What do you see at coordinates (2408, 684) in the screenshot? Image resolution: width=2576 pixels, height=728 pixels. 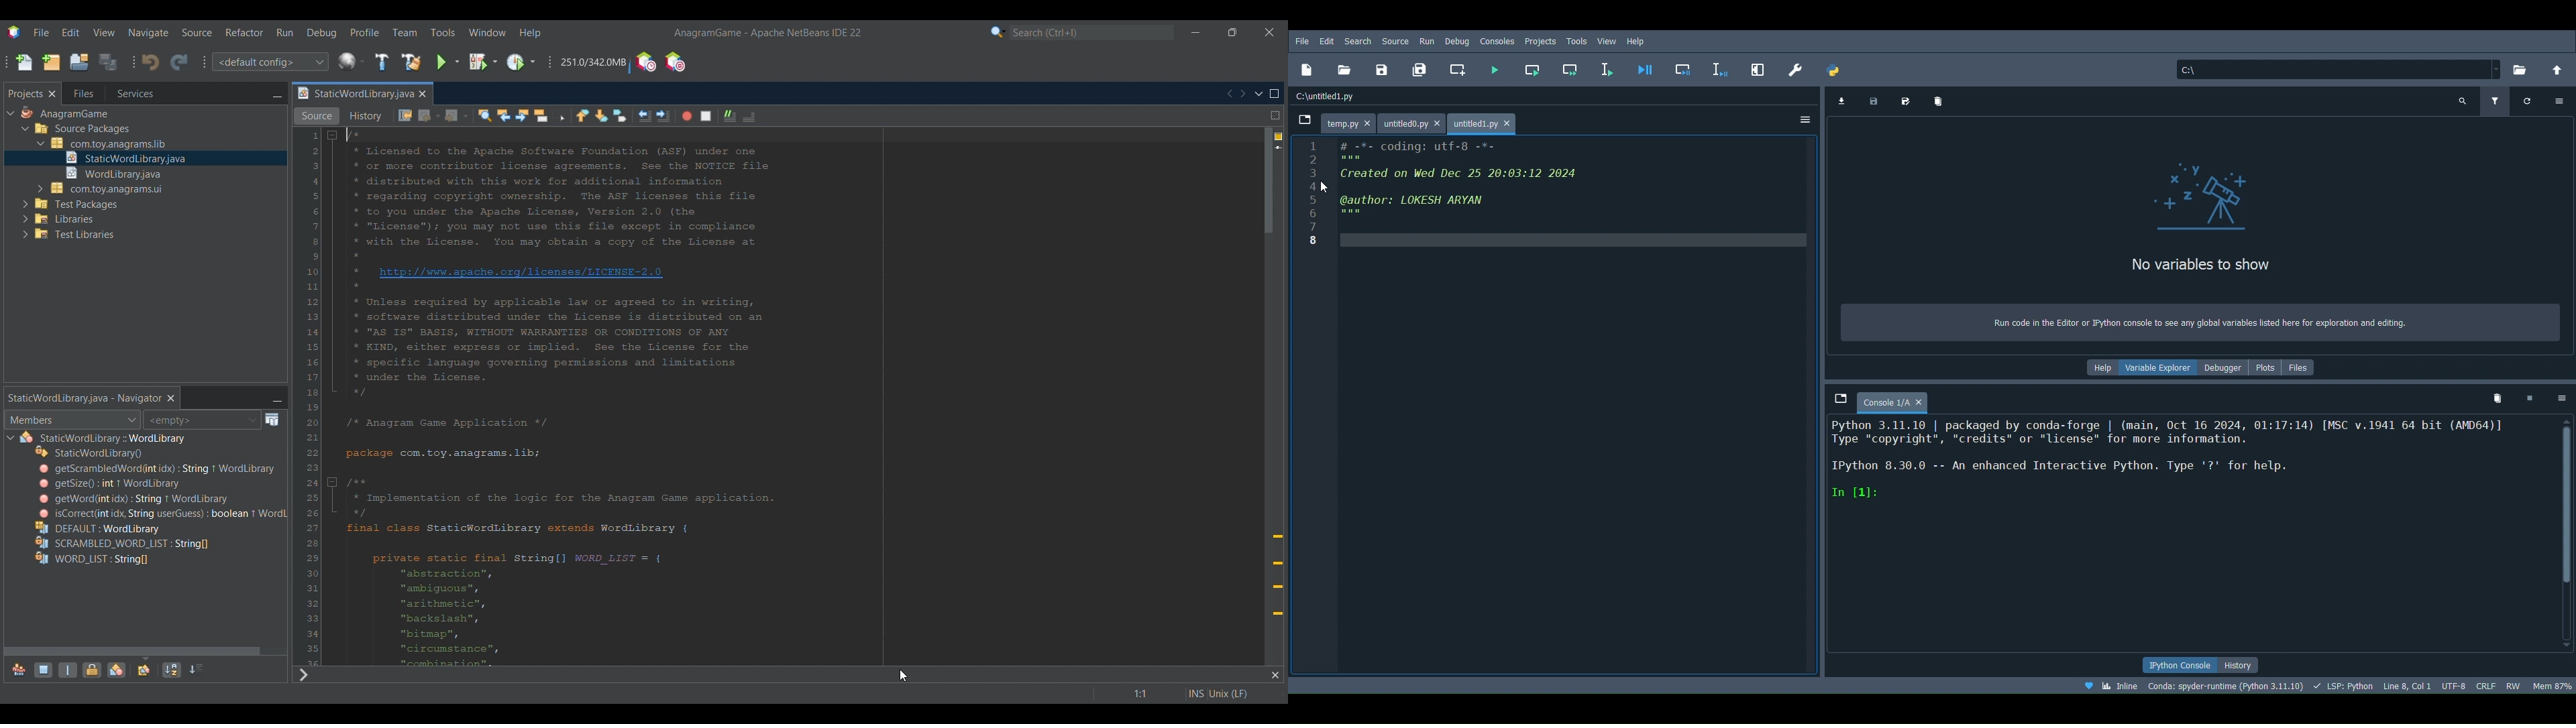 I see `Cursor position` at bounding box center [2408, 684].